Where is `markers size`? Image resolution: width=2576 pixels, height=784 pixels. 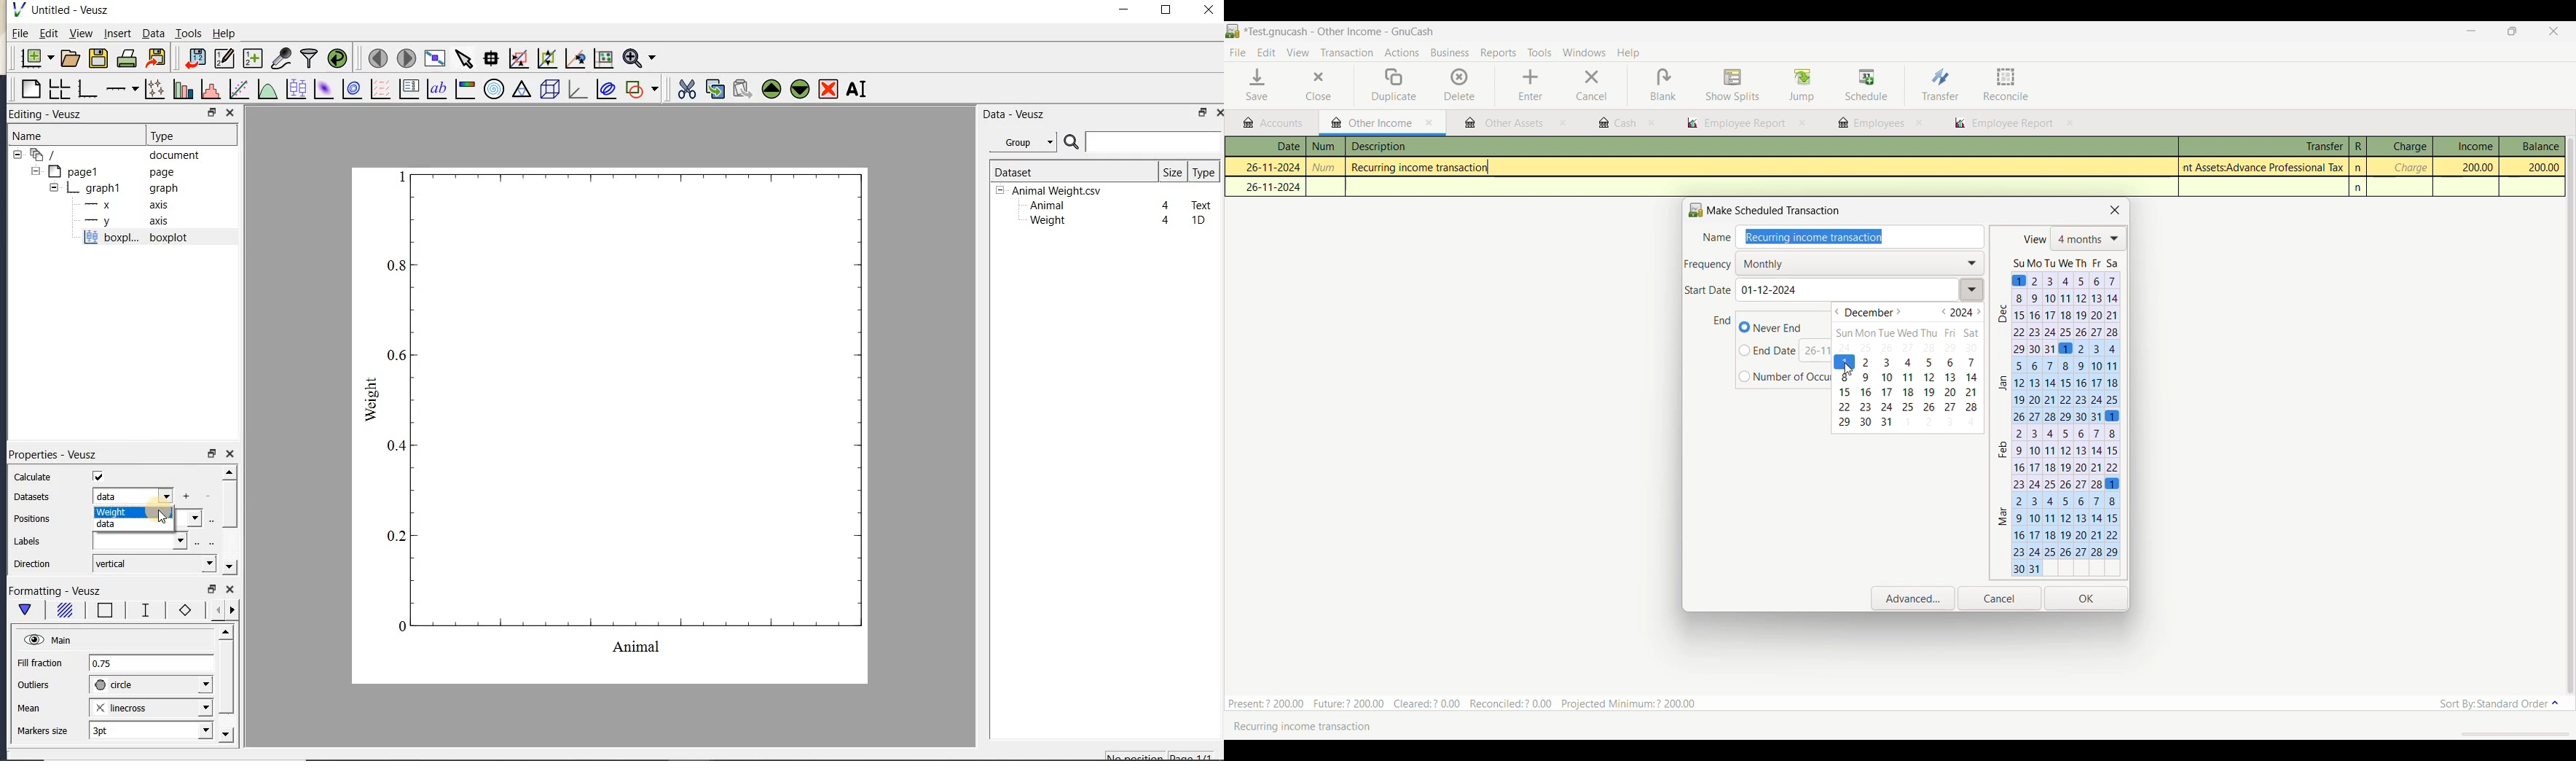
markers size is located at coordinates (44, 731).